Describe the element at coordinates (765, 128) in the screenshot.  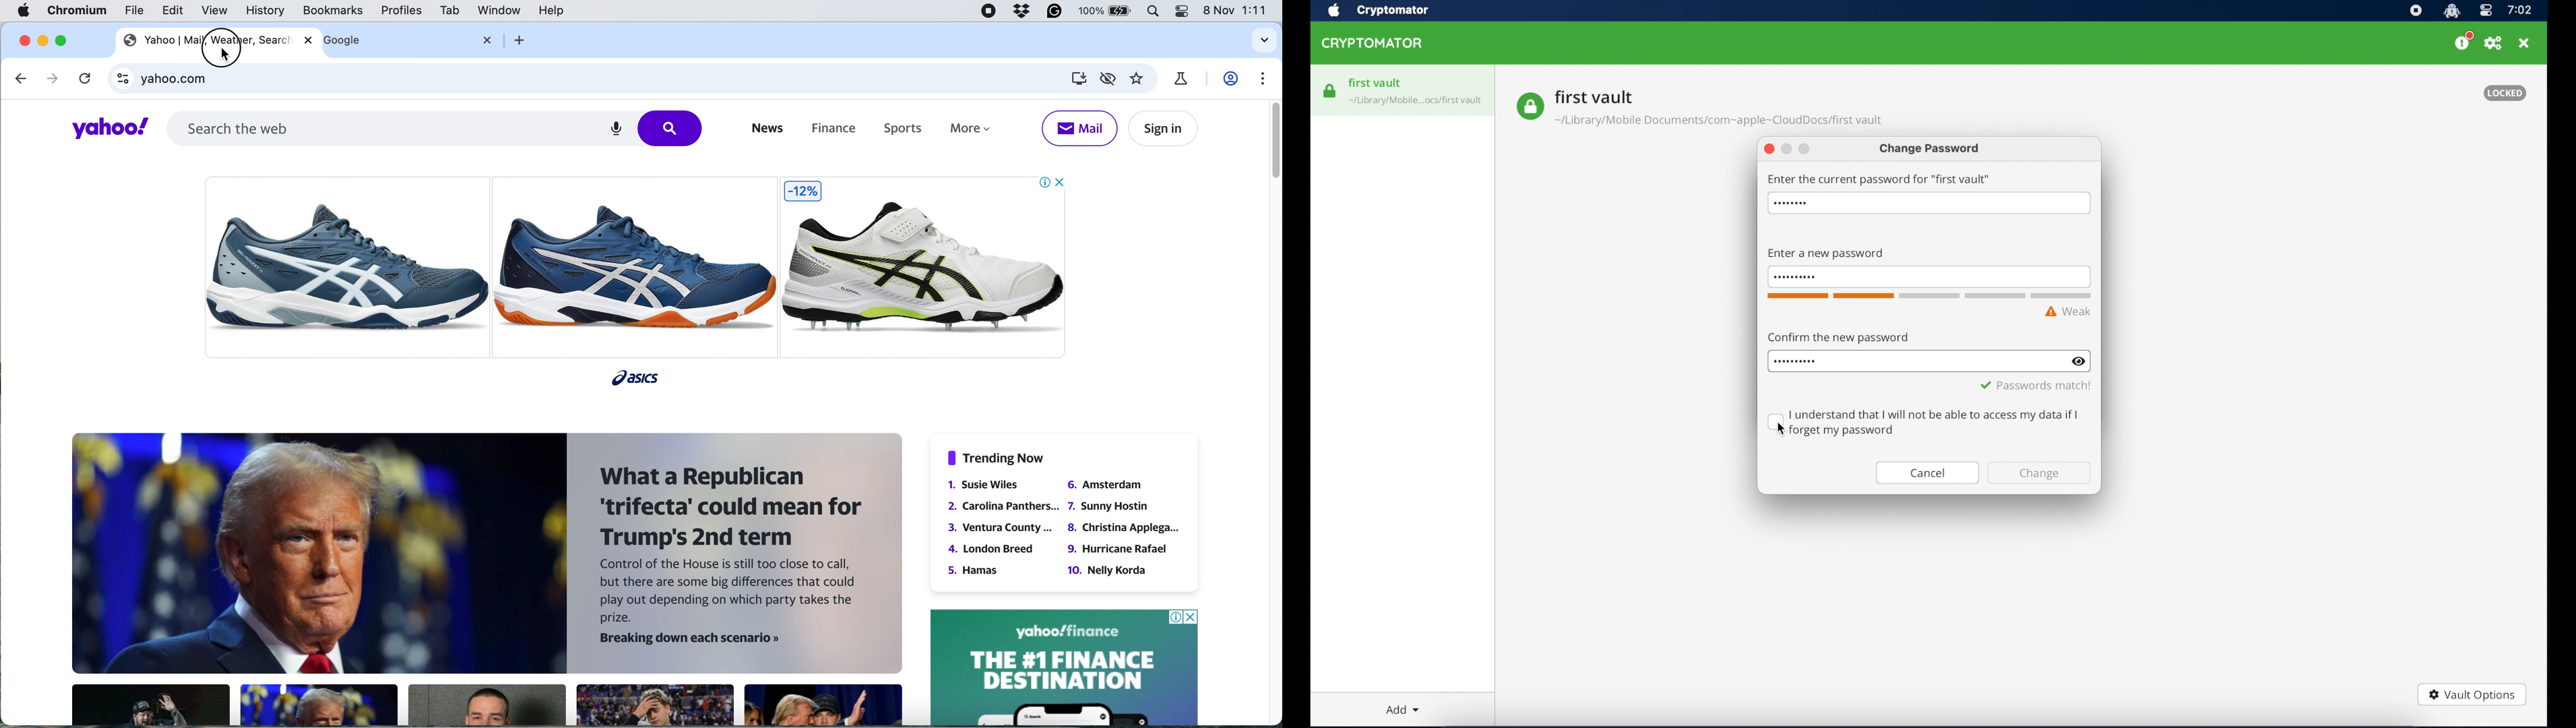
I see `news` at that location.